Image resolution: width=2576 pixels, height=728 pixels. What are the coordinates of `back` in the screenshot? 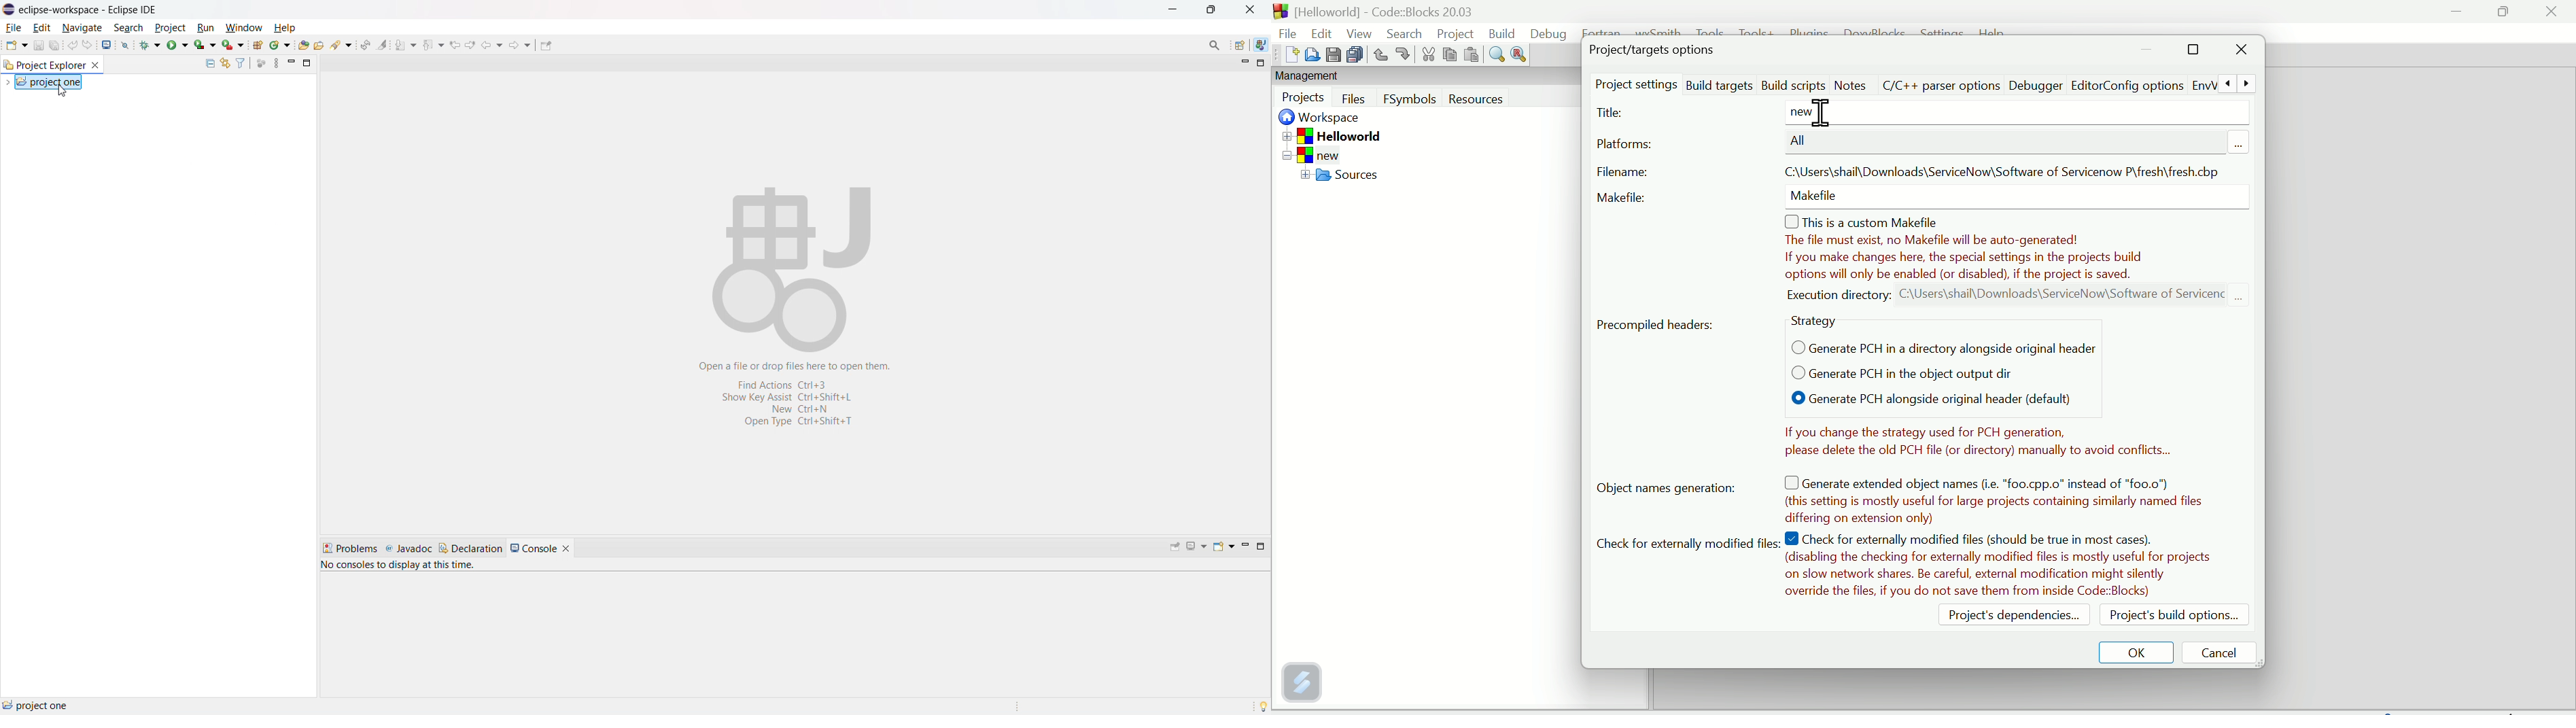 It's located at (492, 44).